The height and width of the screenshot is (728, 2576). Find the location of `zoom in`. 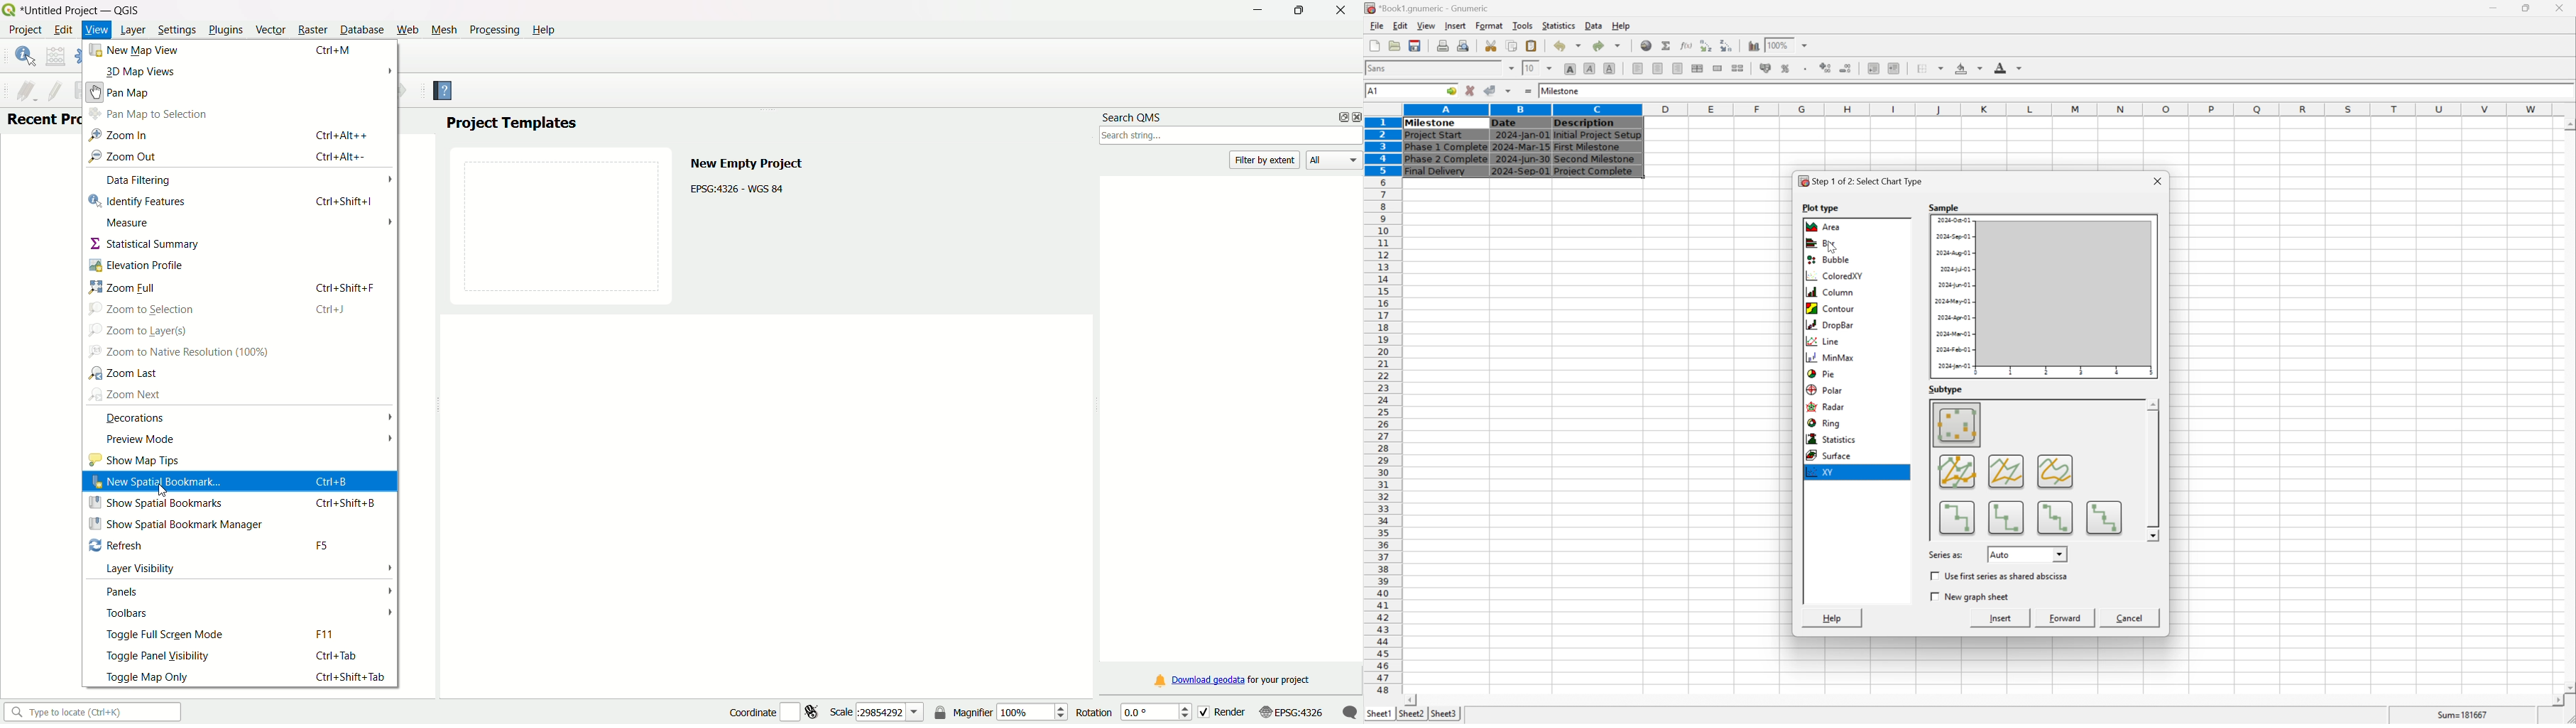

zoom in is located at coordinates (116, 136).